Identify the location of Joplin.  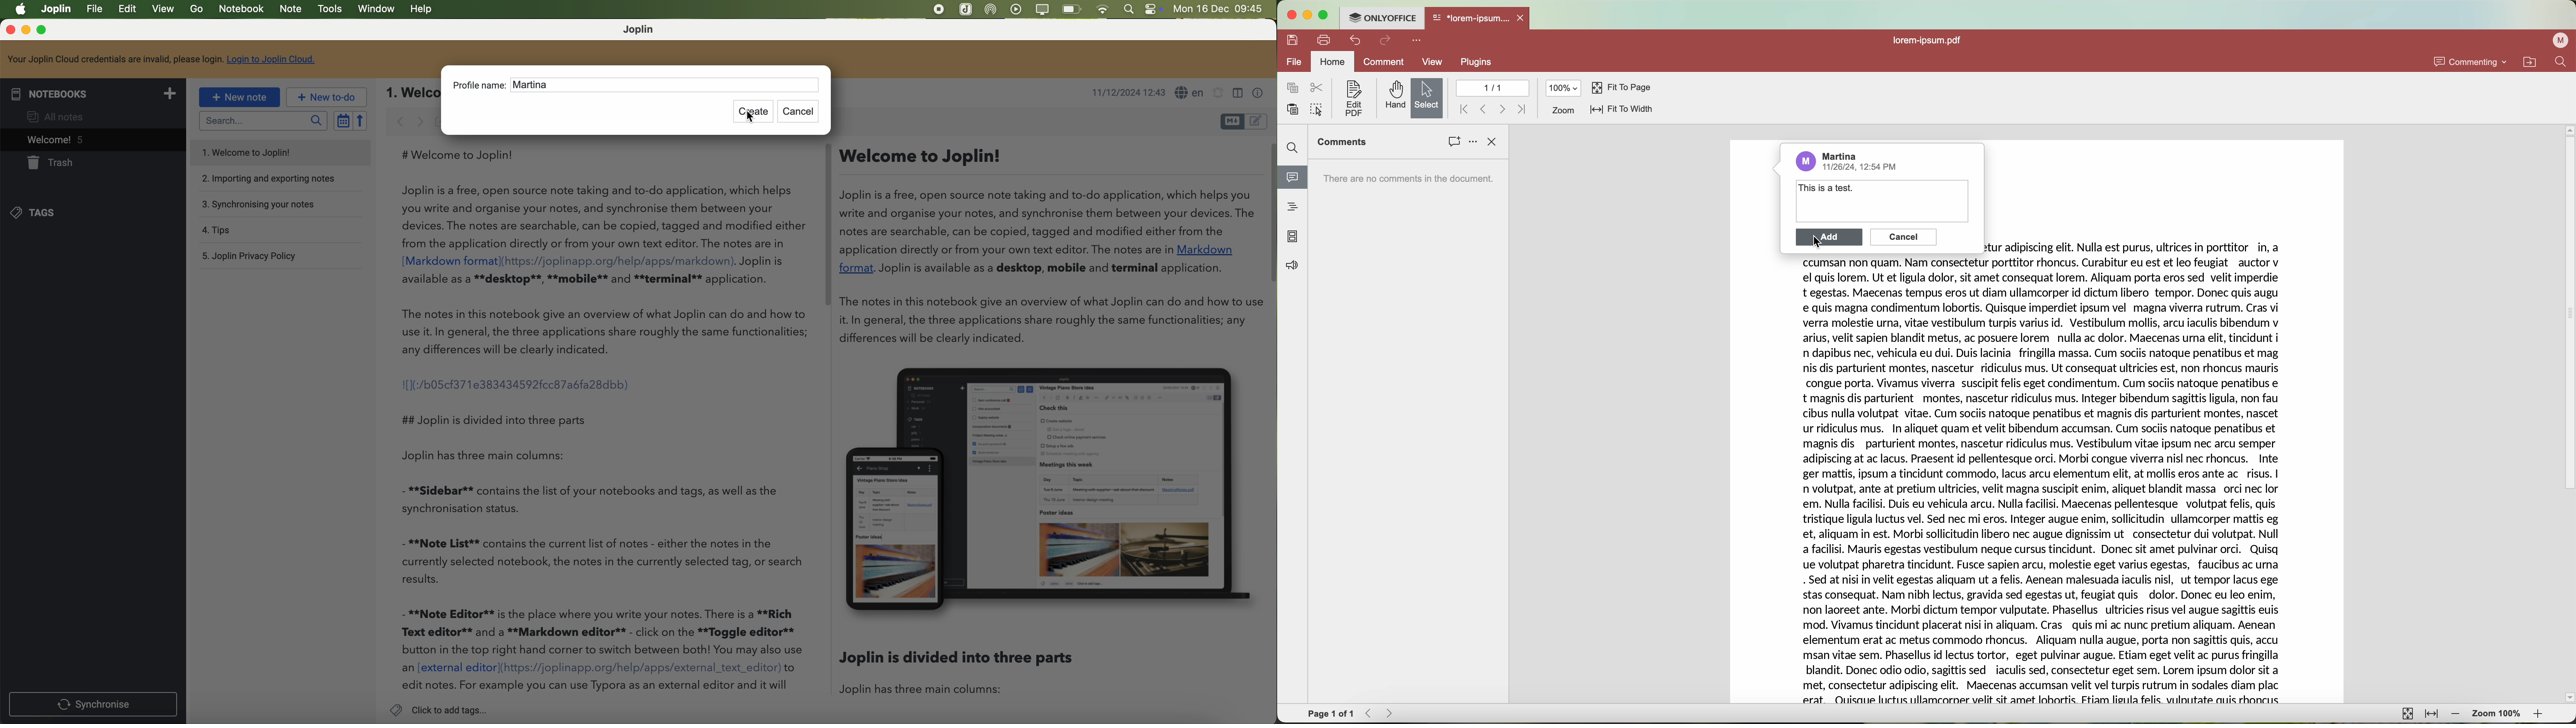
(640, 30).